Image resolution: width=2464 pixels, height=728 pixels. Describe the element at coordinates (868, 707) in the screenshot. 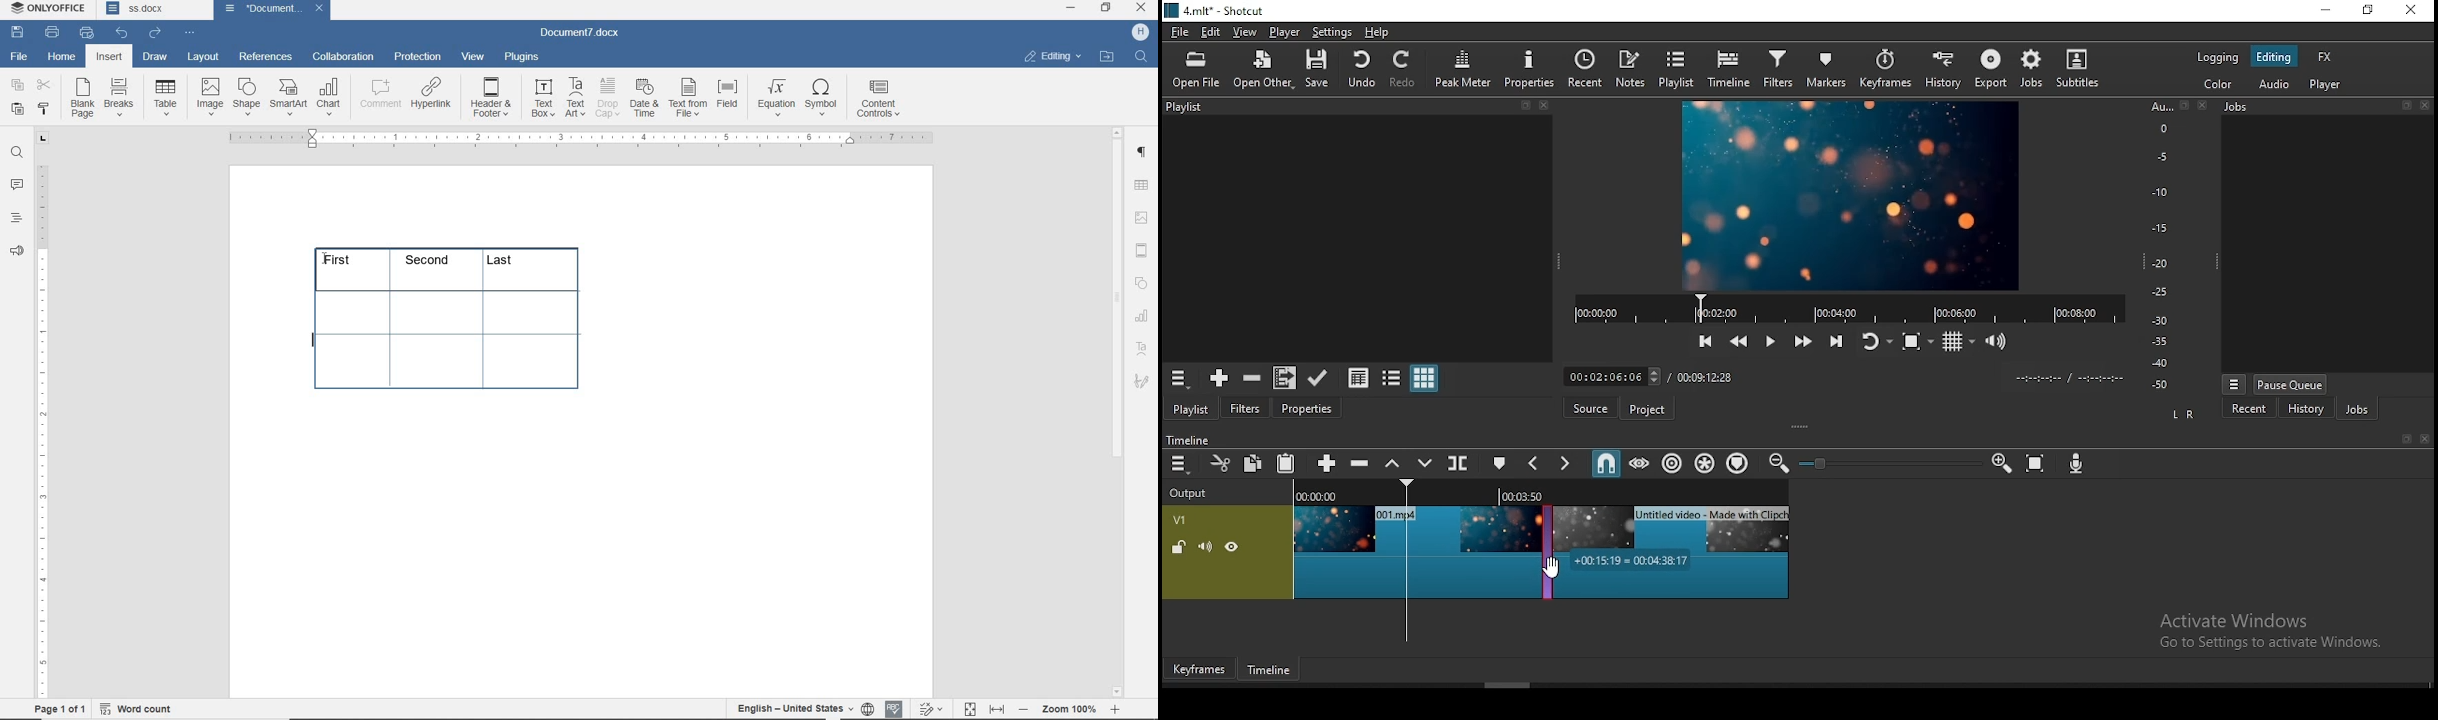

I see `set document language` at that location.